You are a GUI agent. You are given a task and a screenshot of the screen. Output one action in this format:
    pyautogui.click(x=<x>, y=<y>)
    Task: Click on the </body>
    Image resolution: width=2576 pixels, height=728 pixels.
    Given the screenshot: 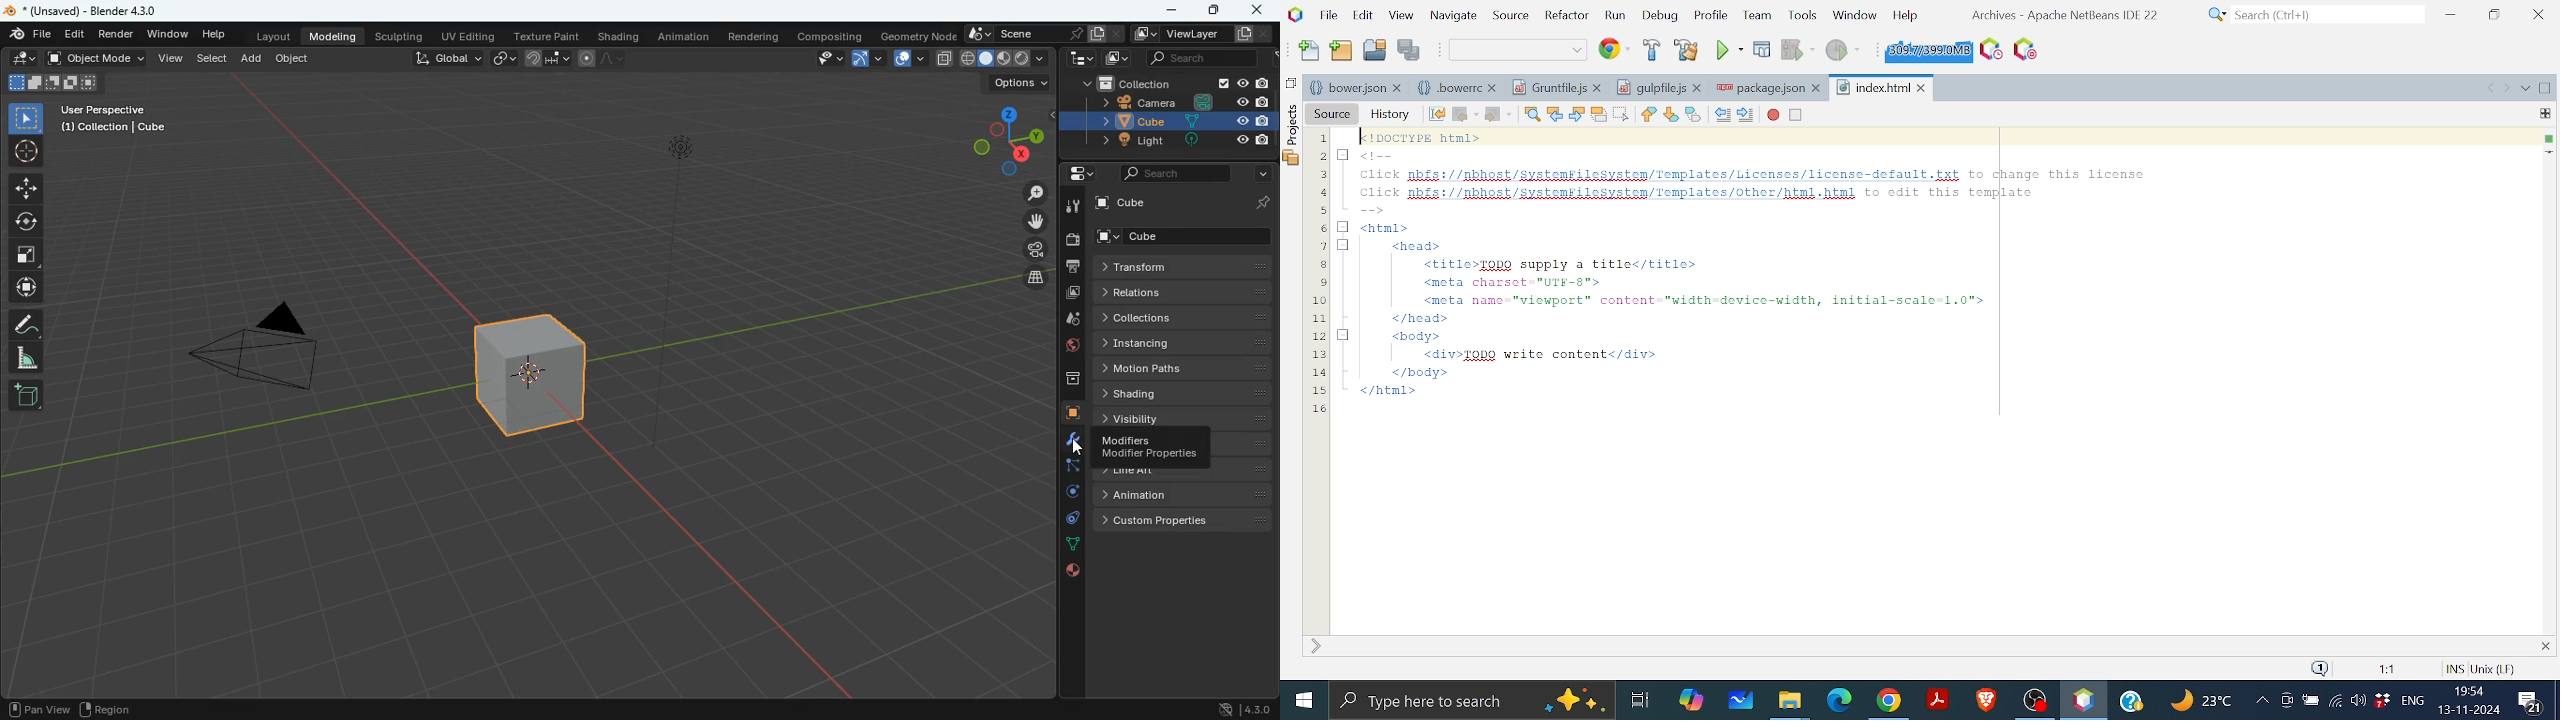 What is the action you would take?
    pyautogui.click(x=1412, y=372)
    